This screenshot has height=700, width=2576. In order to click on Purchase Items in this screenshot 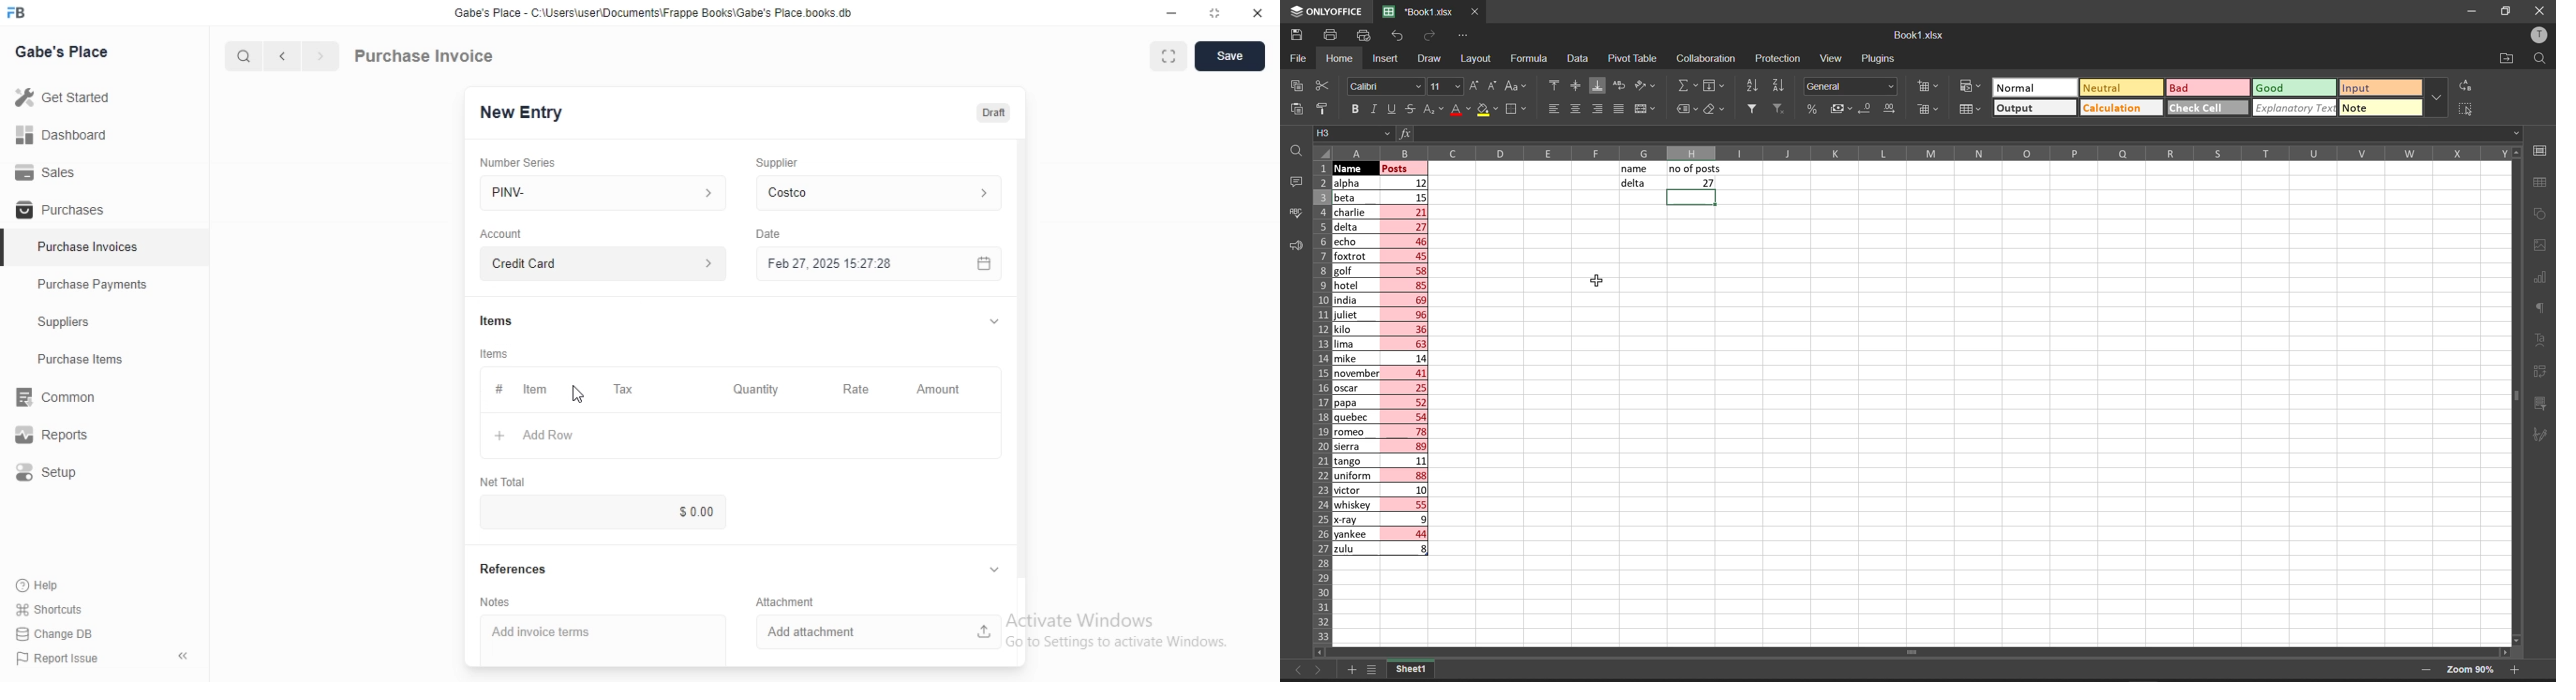, I will do `click(105, 359)`.